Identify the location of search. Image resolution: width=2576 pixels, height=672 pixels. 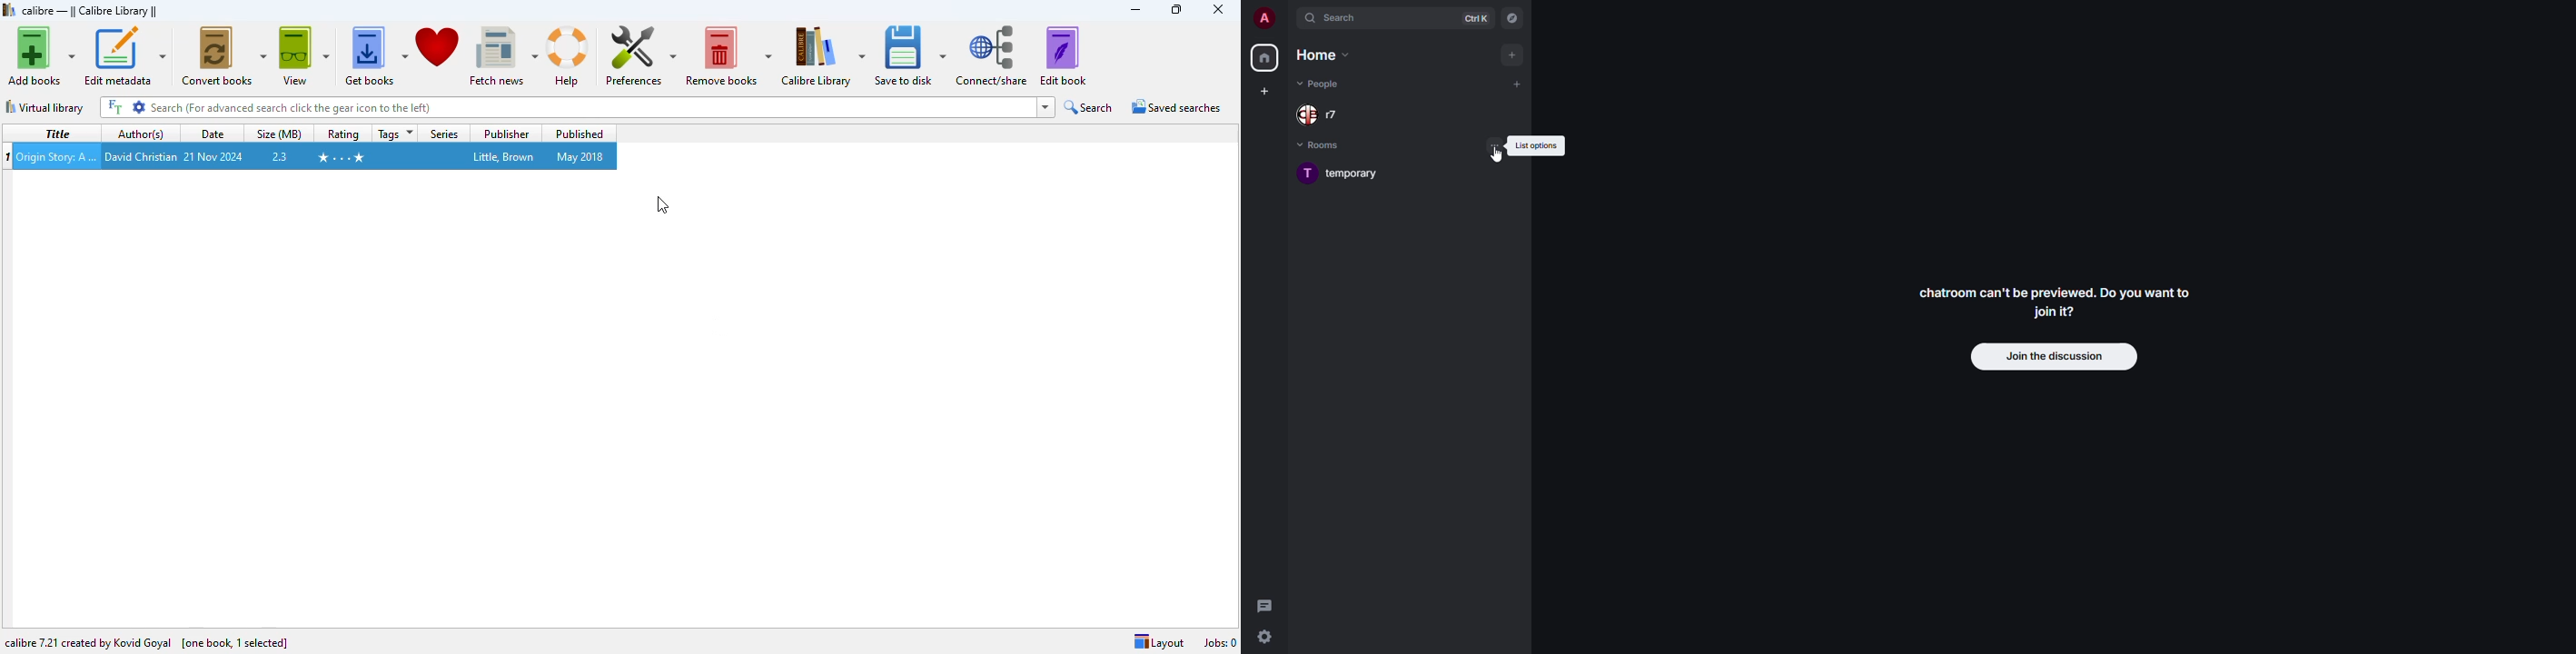
(1087, 106).